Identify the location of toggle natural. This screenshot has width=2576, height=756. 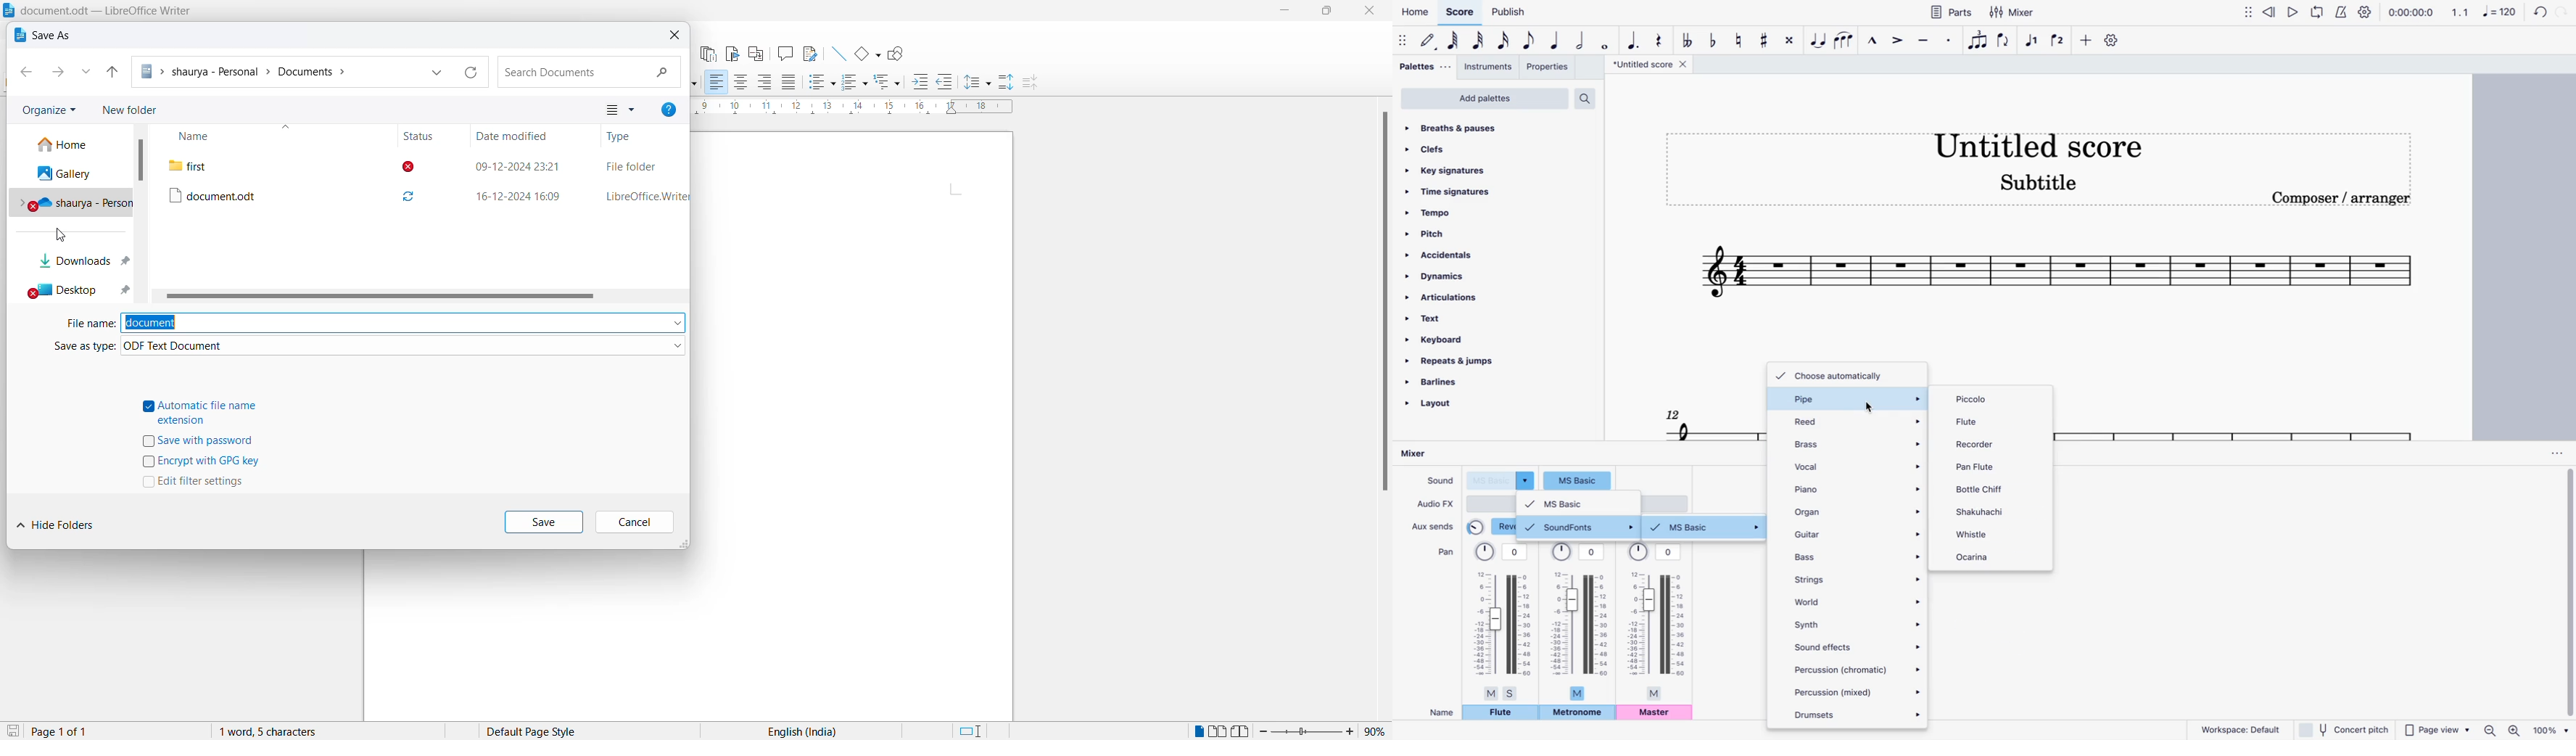
(1737, 39).